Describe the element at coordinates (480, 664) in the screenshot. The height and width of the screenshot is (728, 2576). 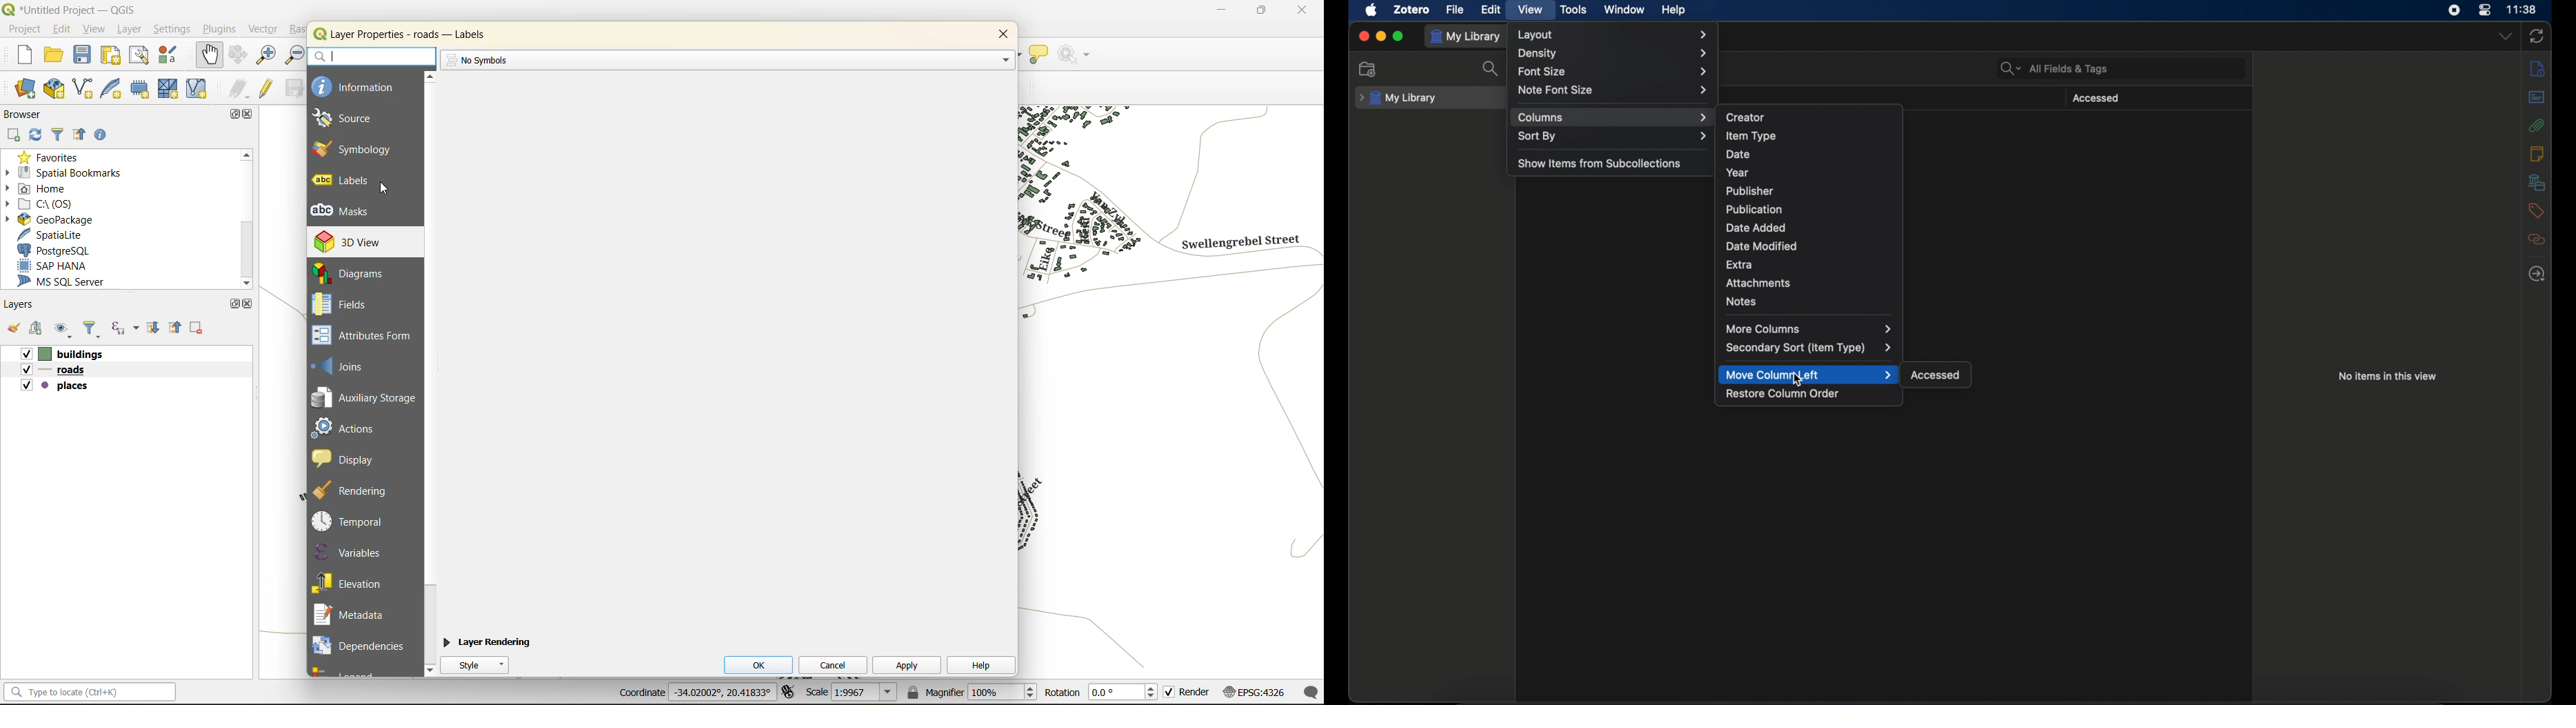
I see `style` at that location.